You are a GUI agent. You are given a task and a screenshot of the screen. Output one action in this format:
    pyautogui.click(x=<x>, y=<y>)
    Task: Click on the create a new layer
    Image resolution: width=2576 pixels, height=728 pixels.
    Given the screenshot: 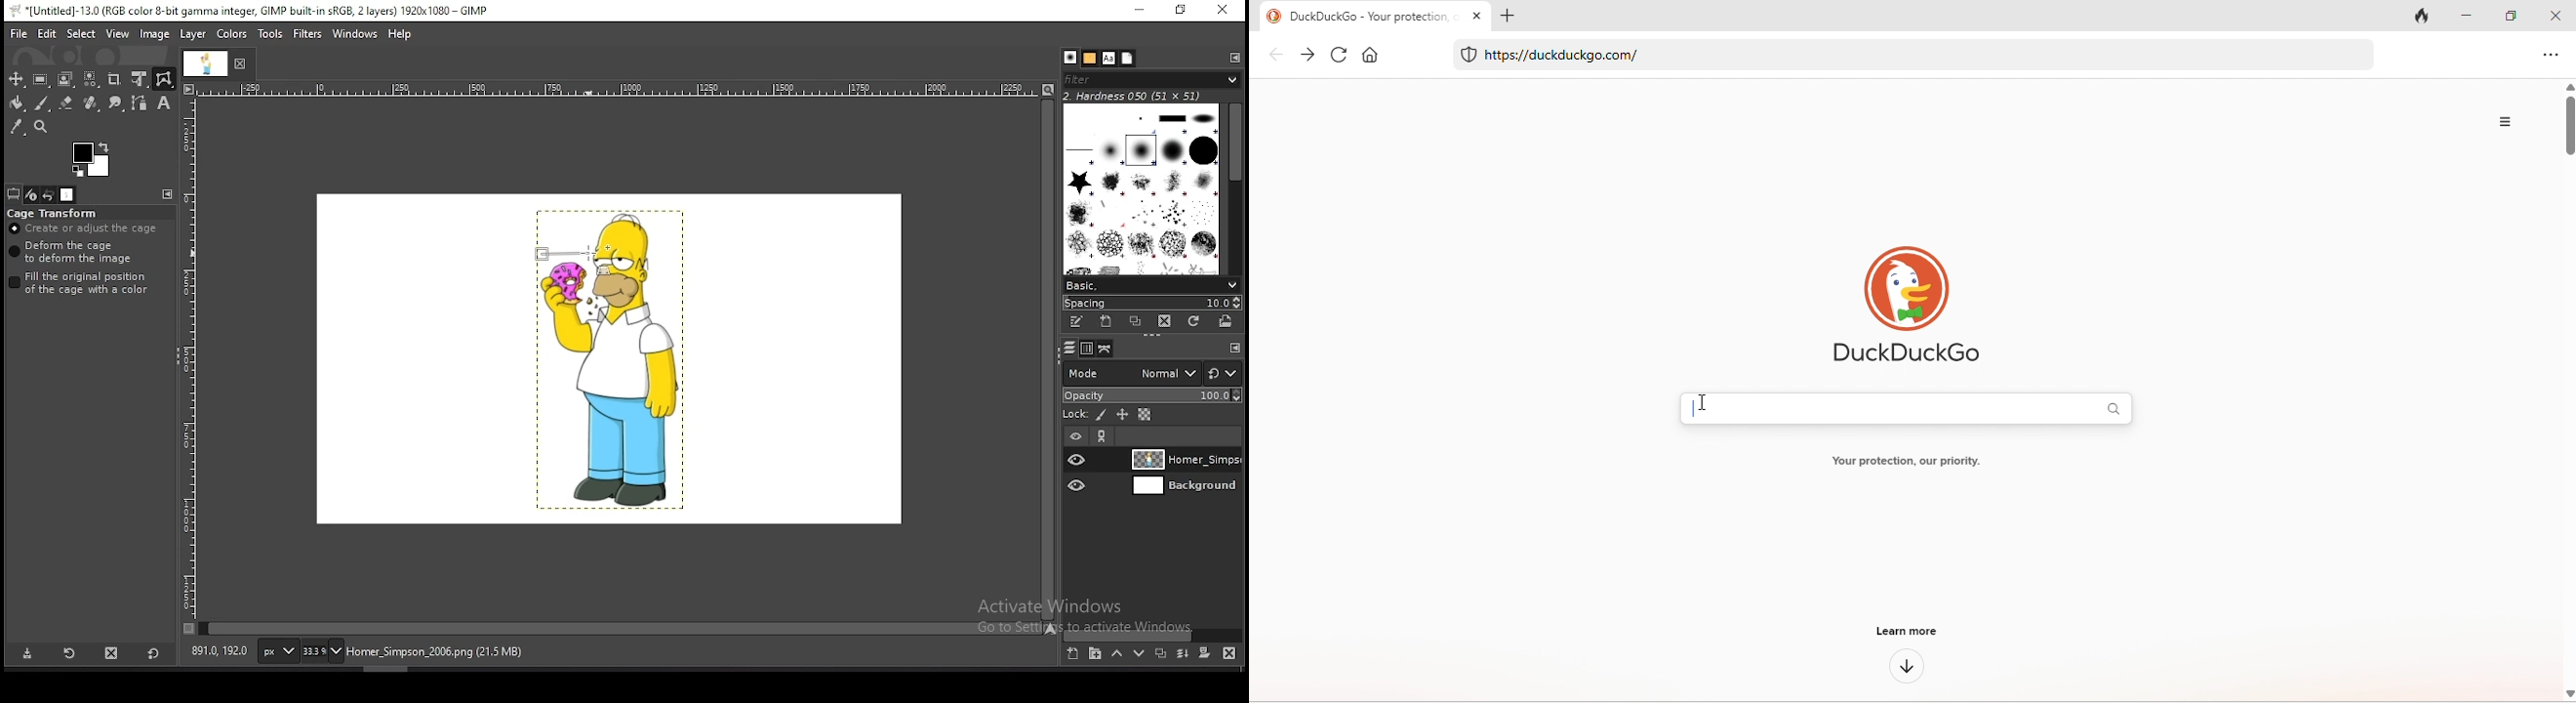 What is the action you would take?
    pyautogui.click(x=1072, y=654)
    